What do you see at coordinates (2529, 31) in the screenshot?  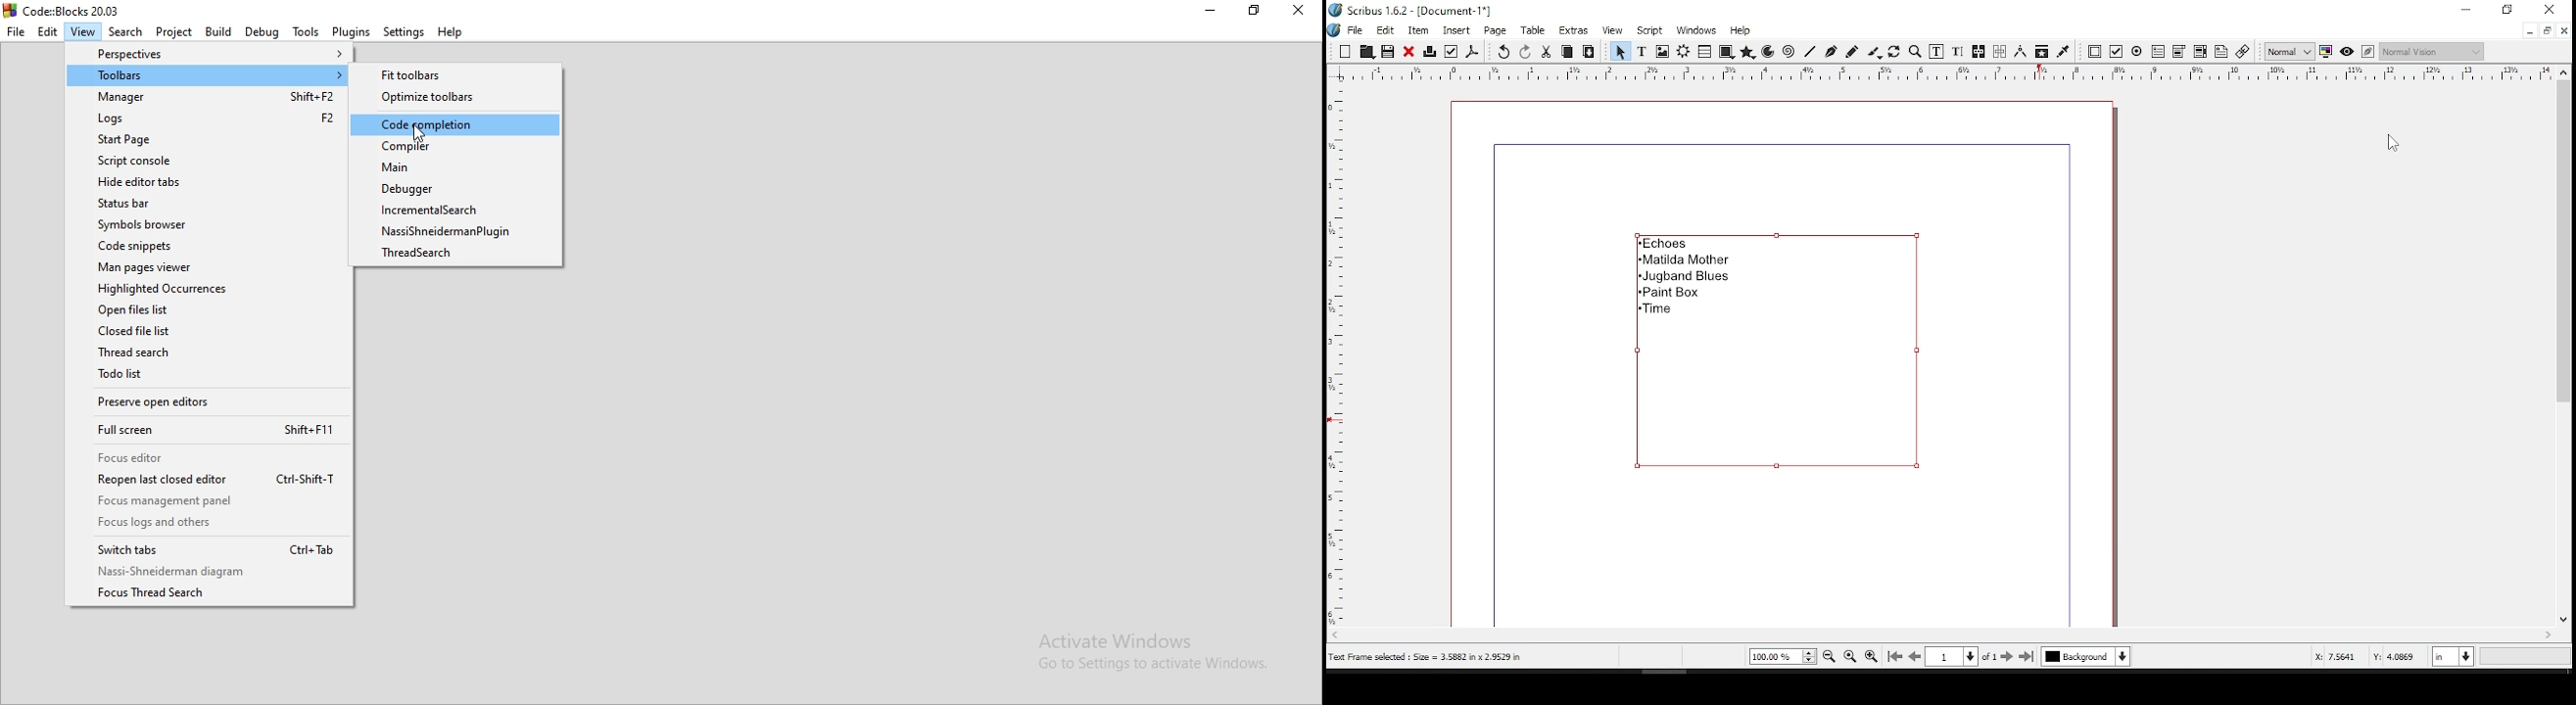 I see `minimize` at bounding box center [2529, 31].